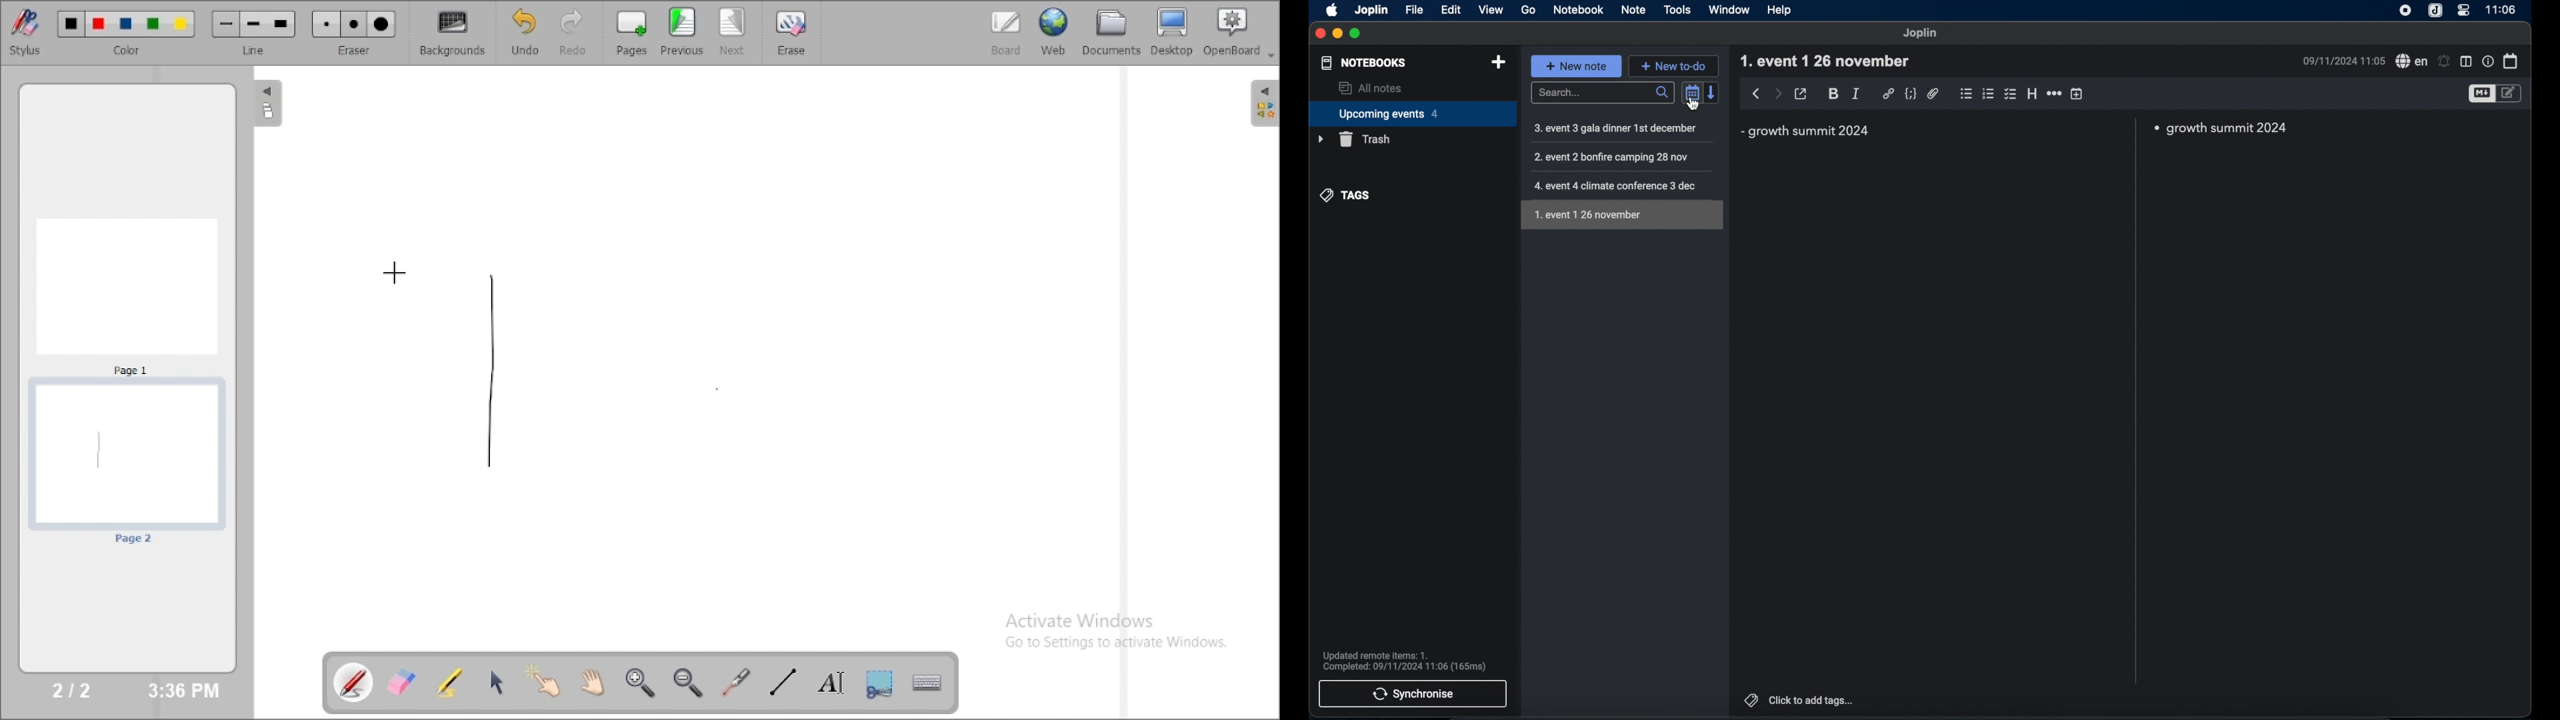 This screenshot has height=728, width=2576. What do you see at coordinates (1693, 105) in the screenshot?
I see `Cursor` at bounding box center [1693, 105].